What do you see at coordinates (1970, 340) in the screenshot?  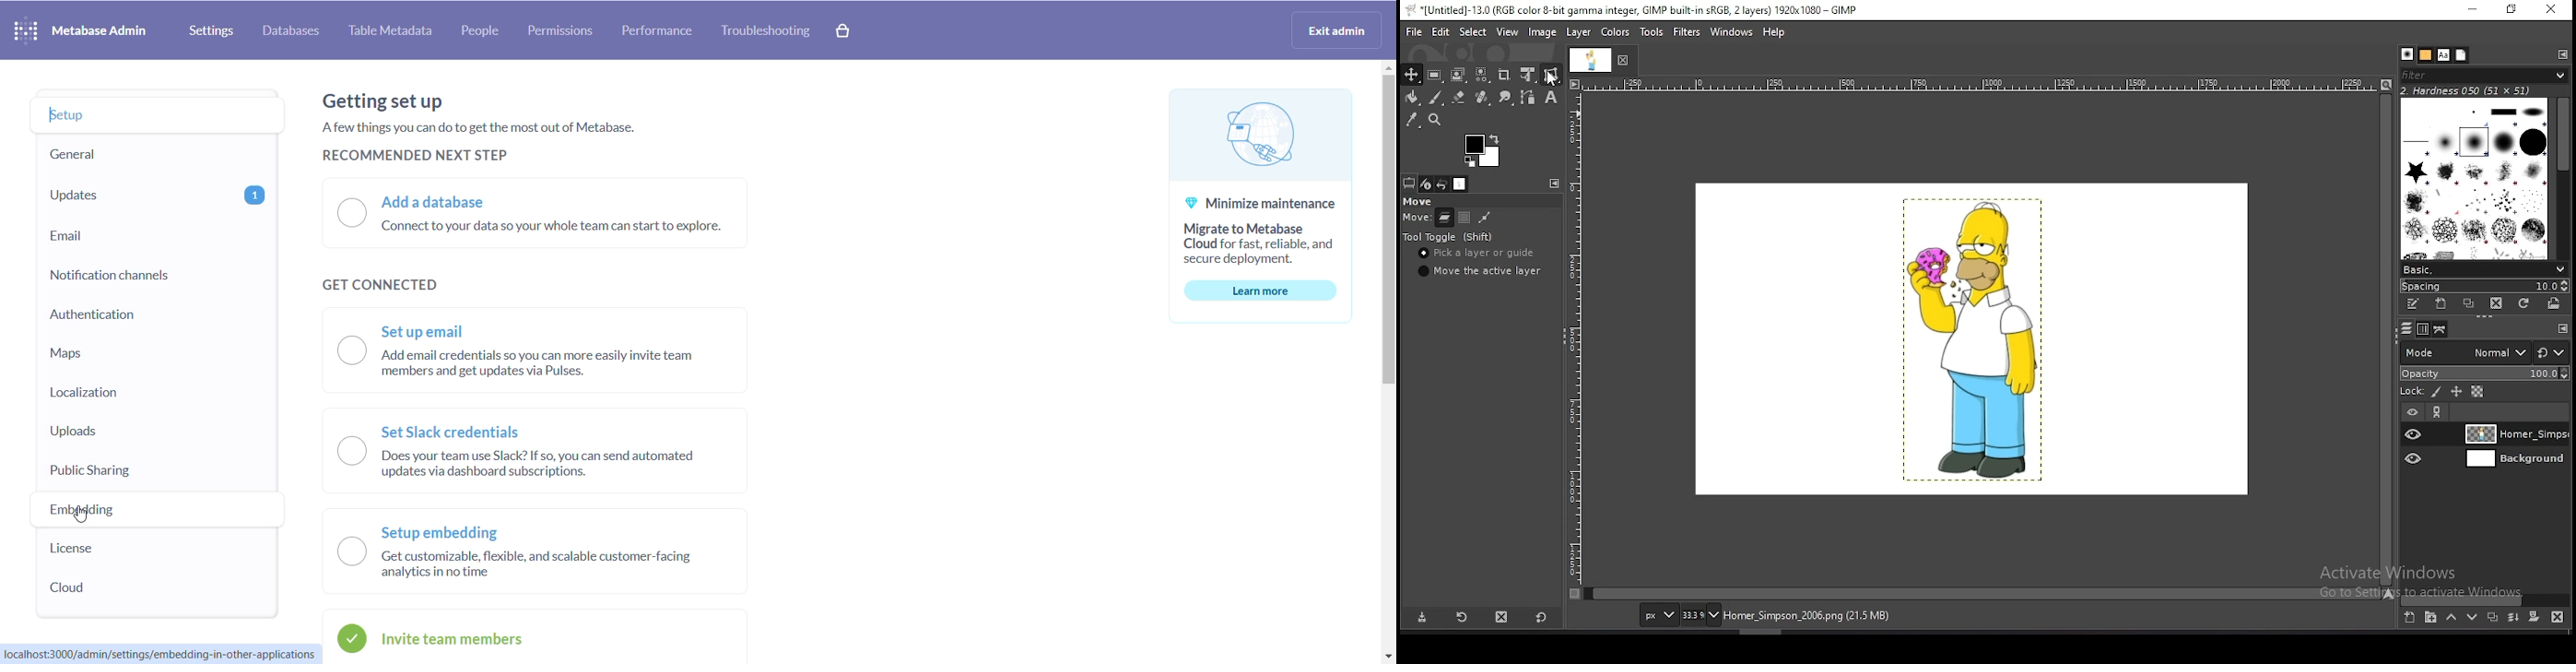 I see `image` at bounding box center [1970, 340].